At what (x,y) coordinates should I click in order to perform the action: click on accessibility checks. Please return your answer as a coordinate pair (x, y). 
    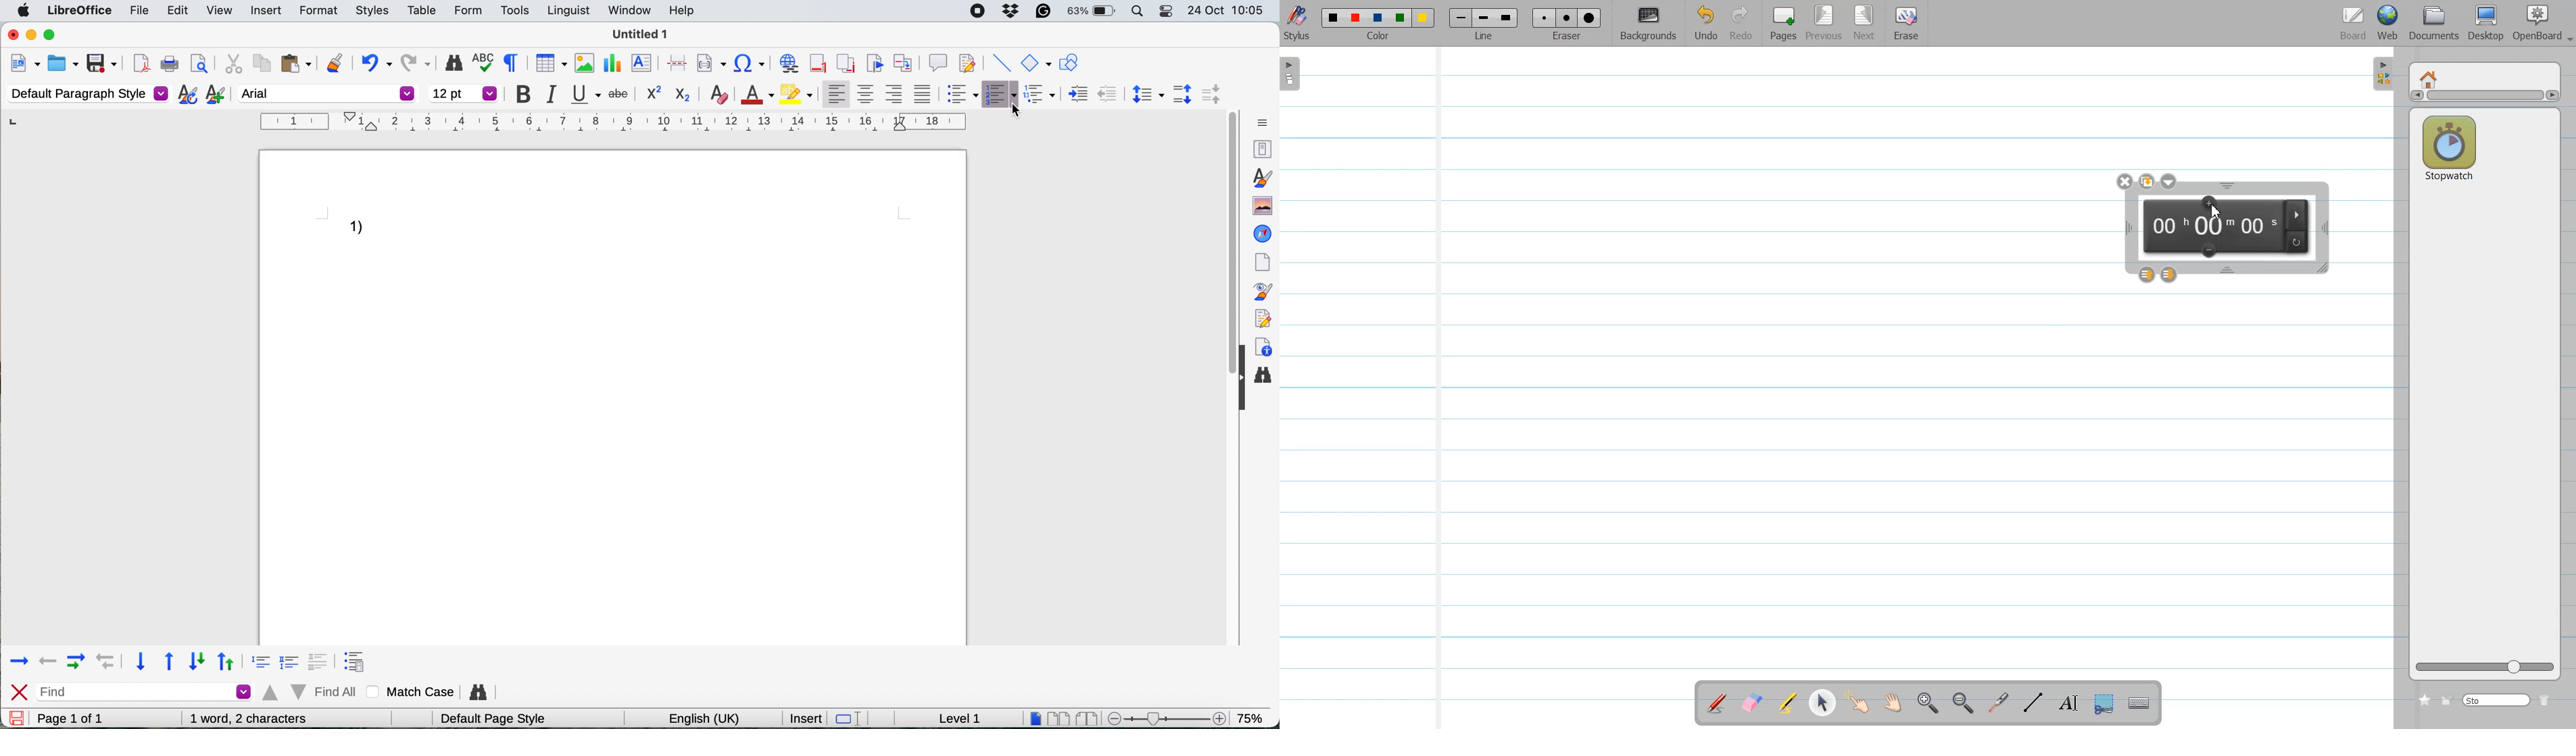
    Looking at the image, I should click on (1262, 347).